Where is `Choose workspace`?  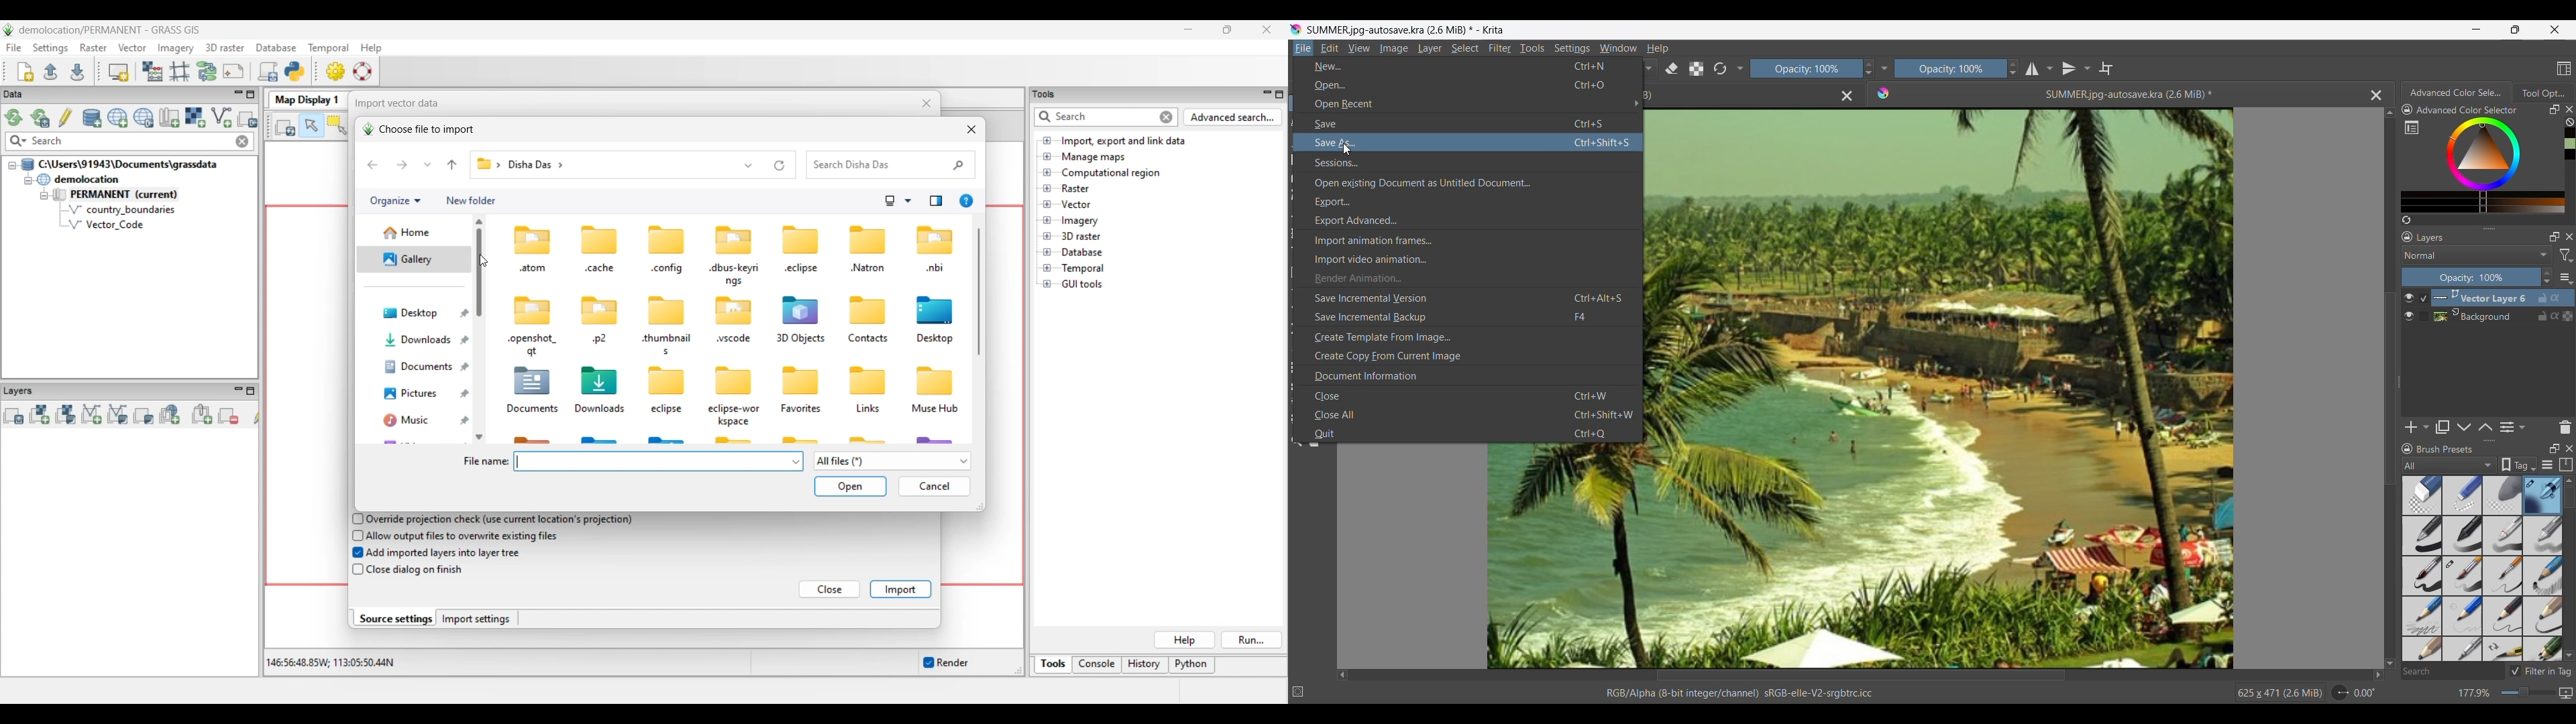 Choose workspace is located at coordinates (2564, 68).